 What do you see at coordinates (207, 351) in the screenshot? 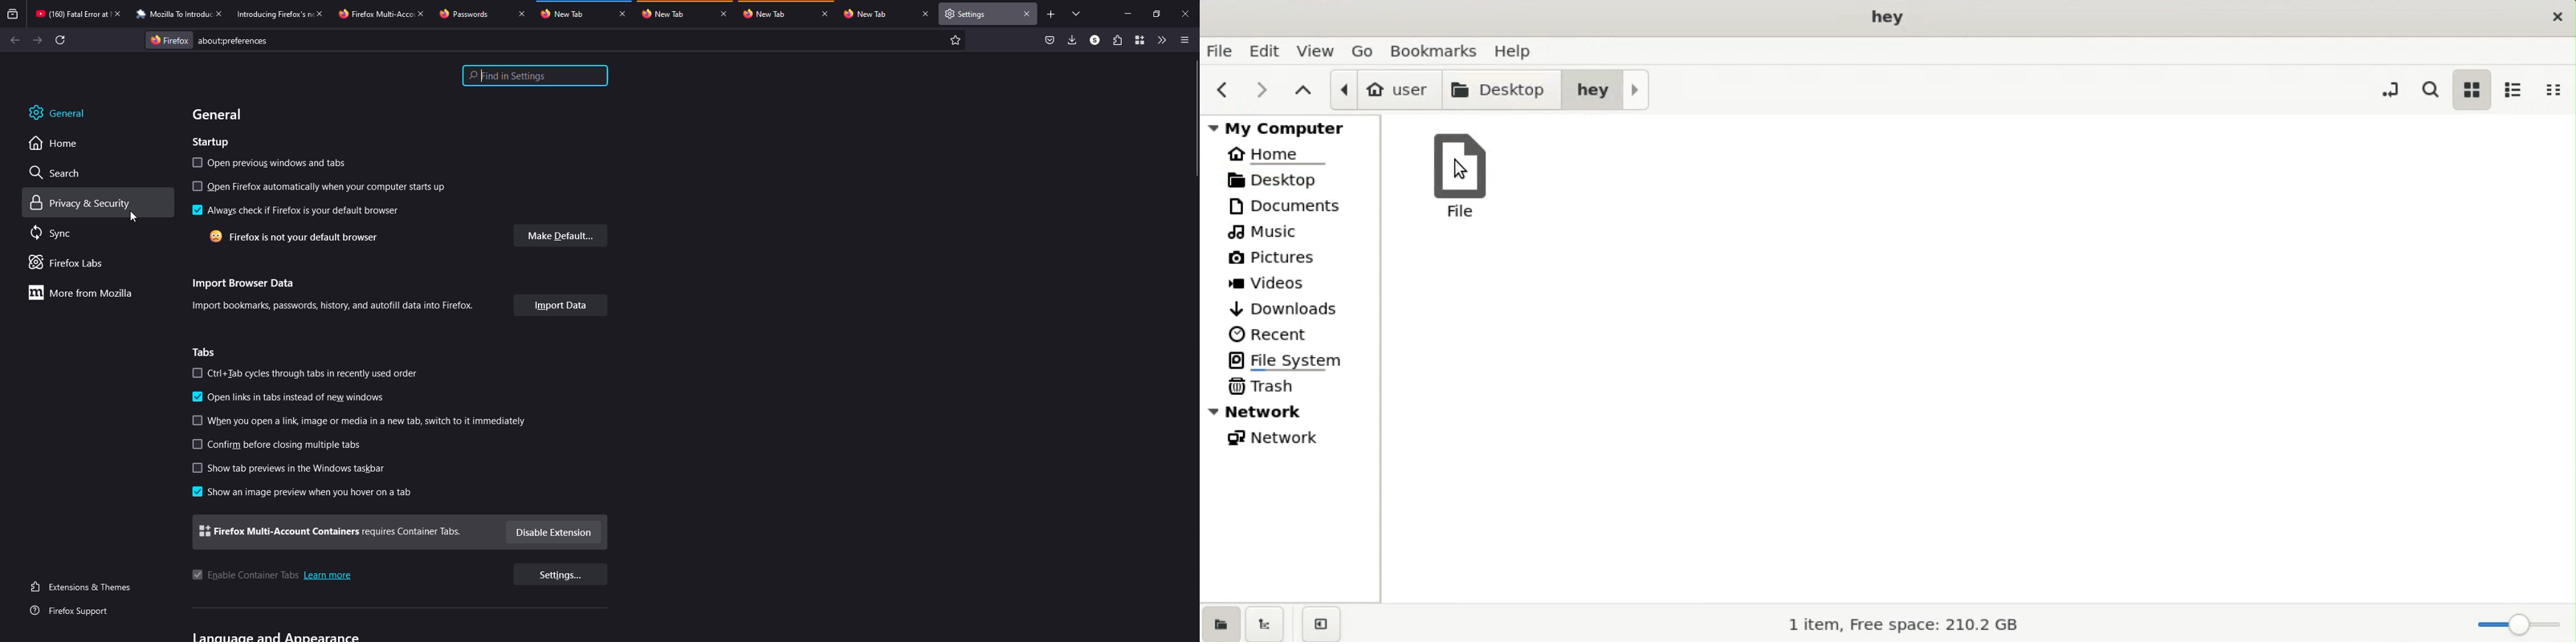
I see `tabs` at bounding box center [207, 351].